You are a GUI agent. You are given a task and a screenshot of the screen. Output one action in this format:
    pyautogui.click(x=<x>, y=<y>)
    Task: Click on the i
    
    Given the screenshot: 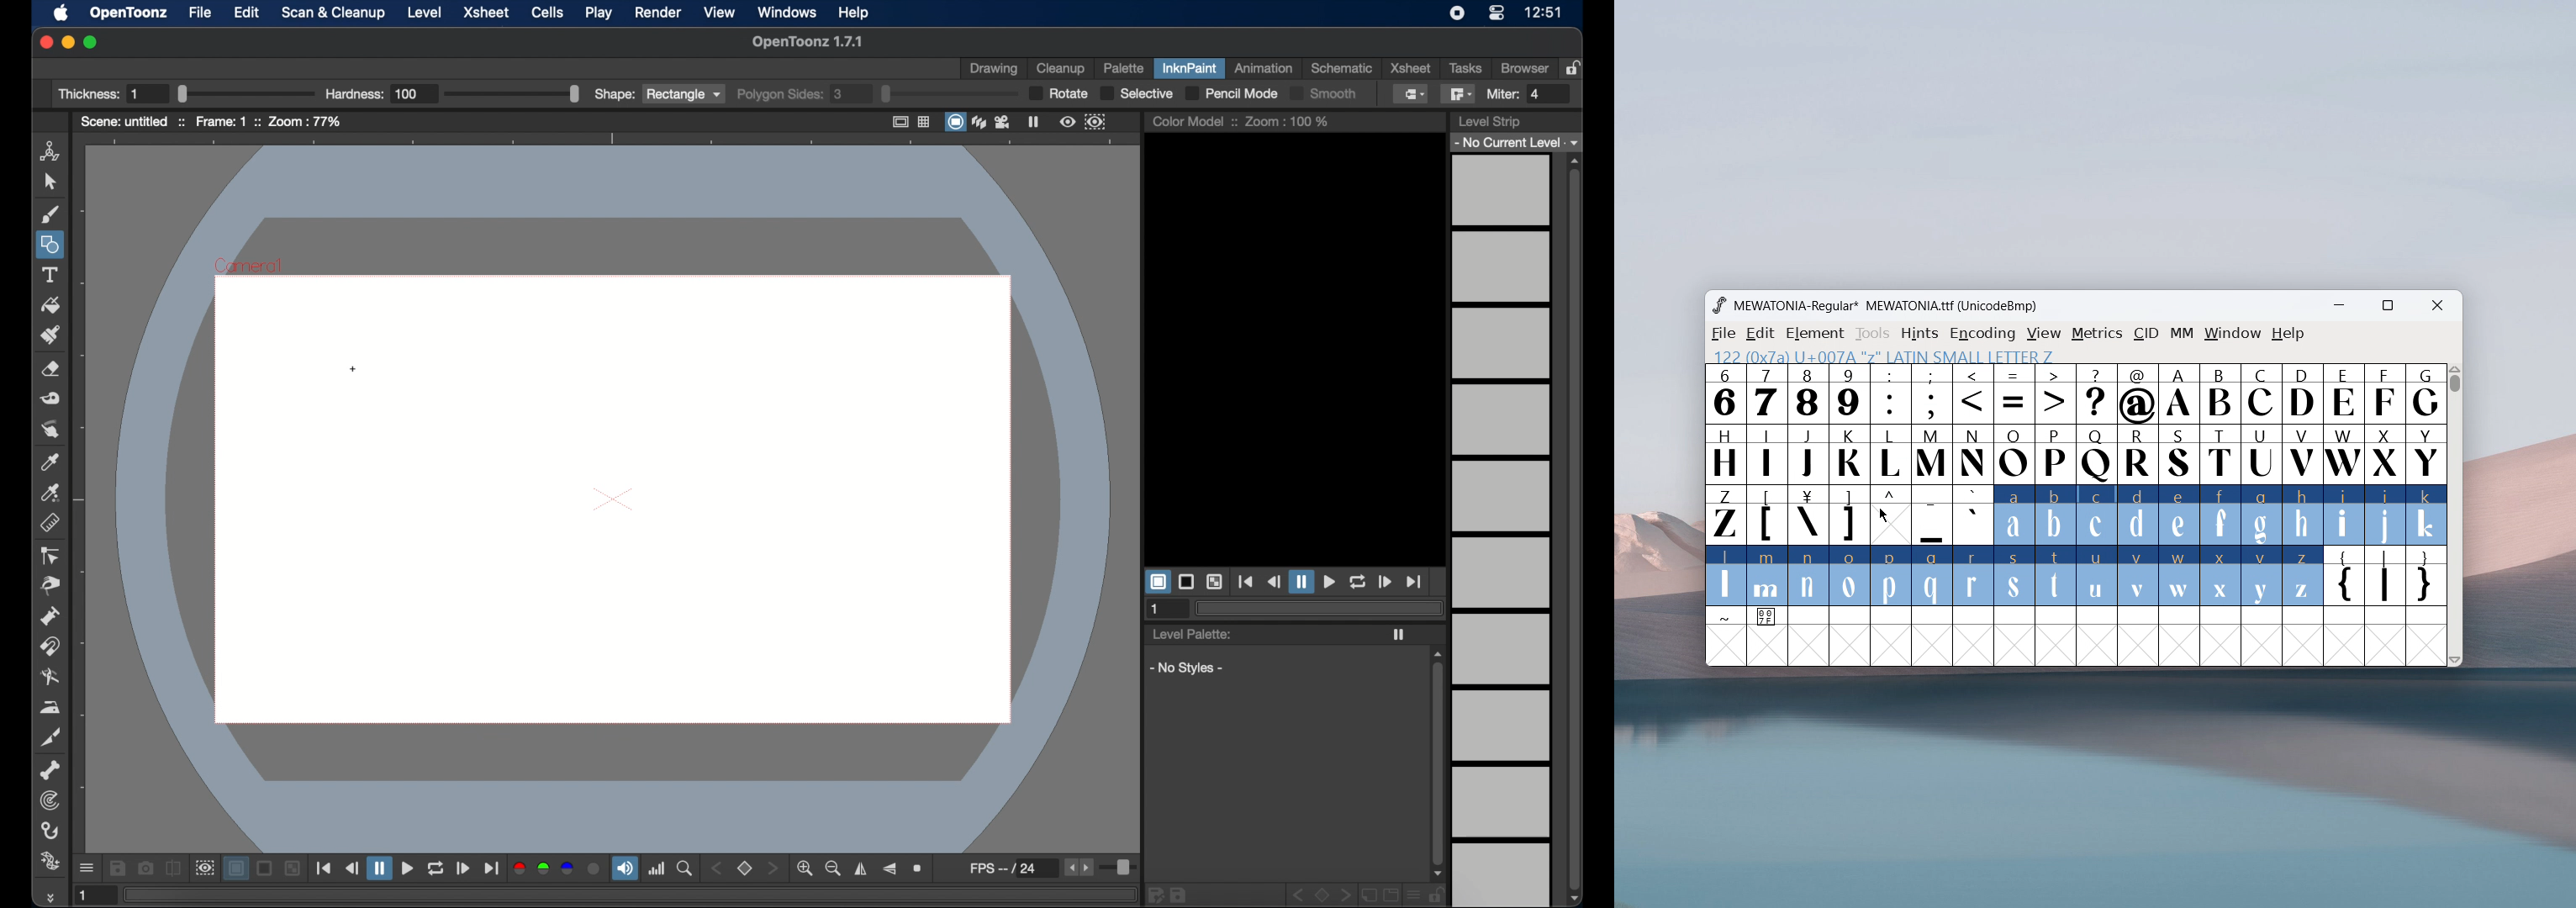 What is the action you would take?
    pyautogui.click(x=2344, y=515)
    